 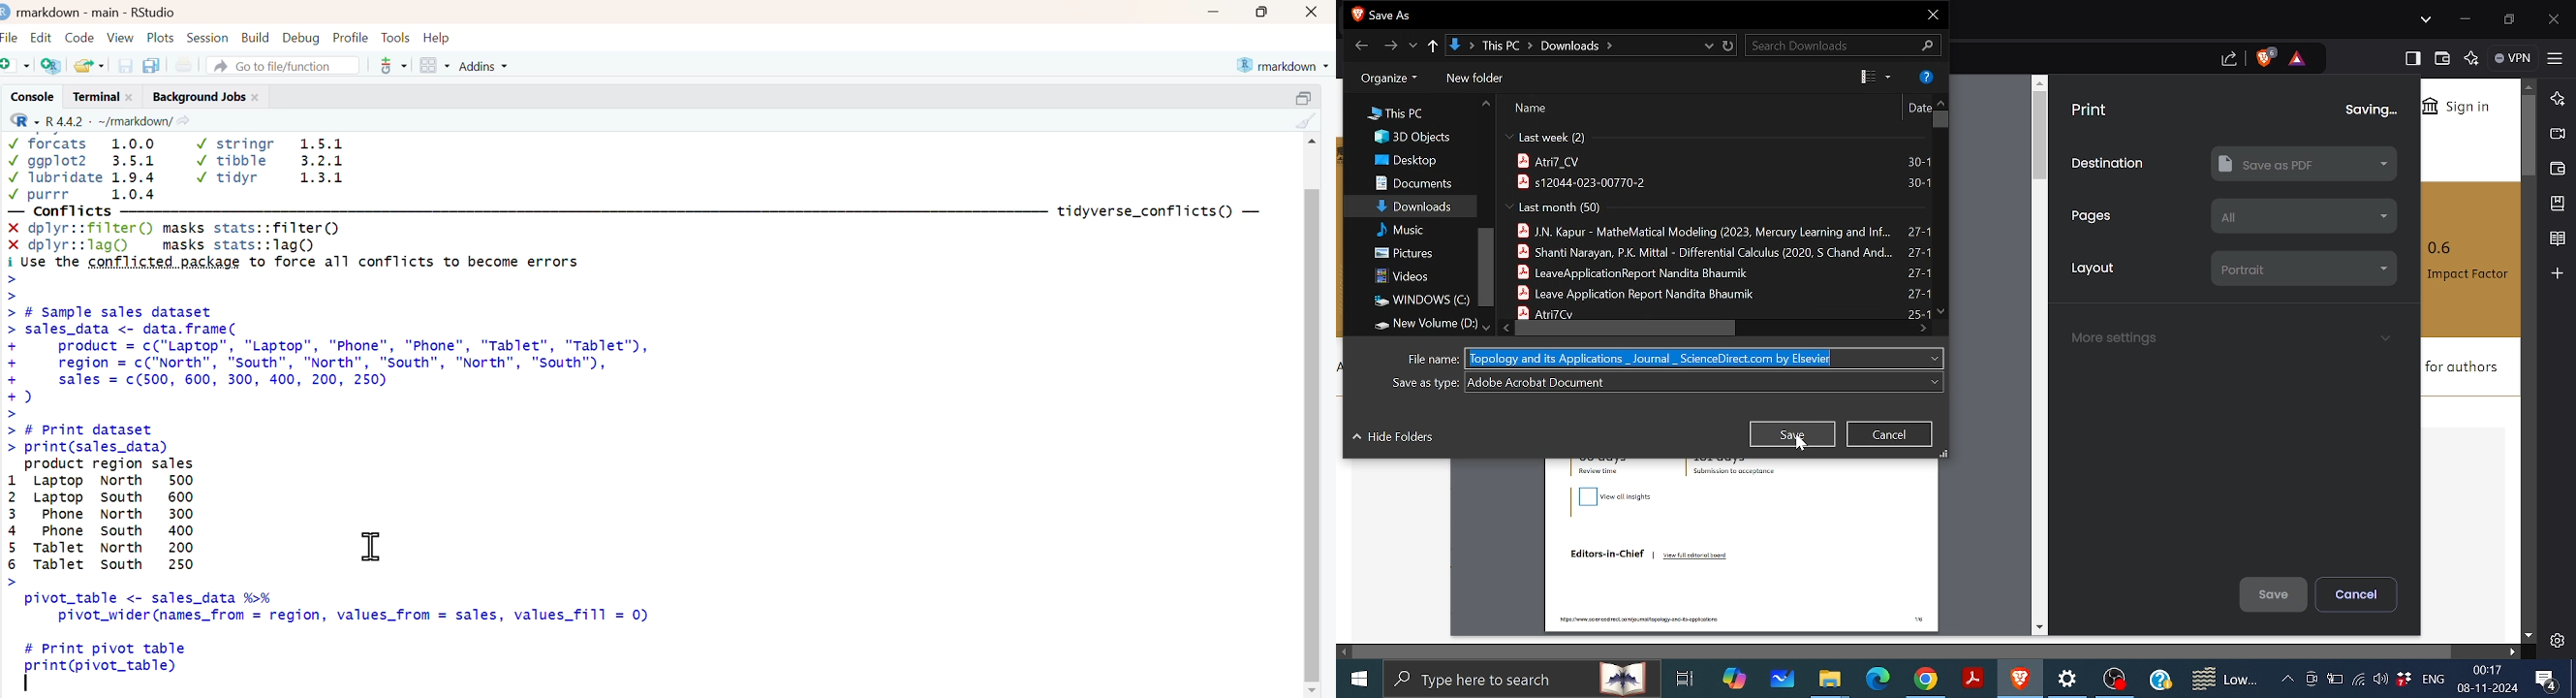 What do you see at coordinates (1315, 11) in the screenshot?
I see `close` at bounding box center [1315, 11].